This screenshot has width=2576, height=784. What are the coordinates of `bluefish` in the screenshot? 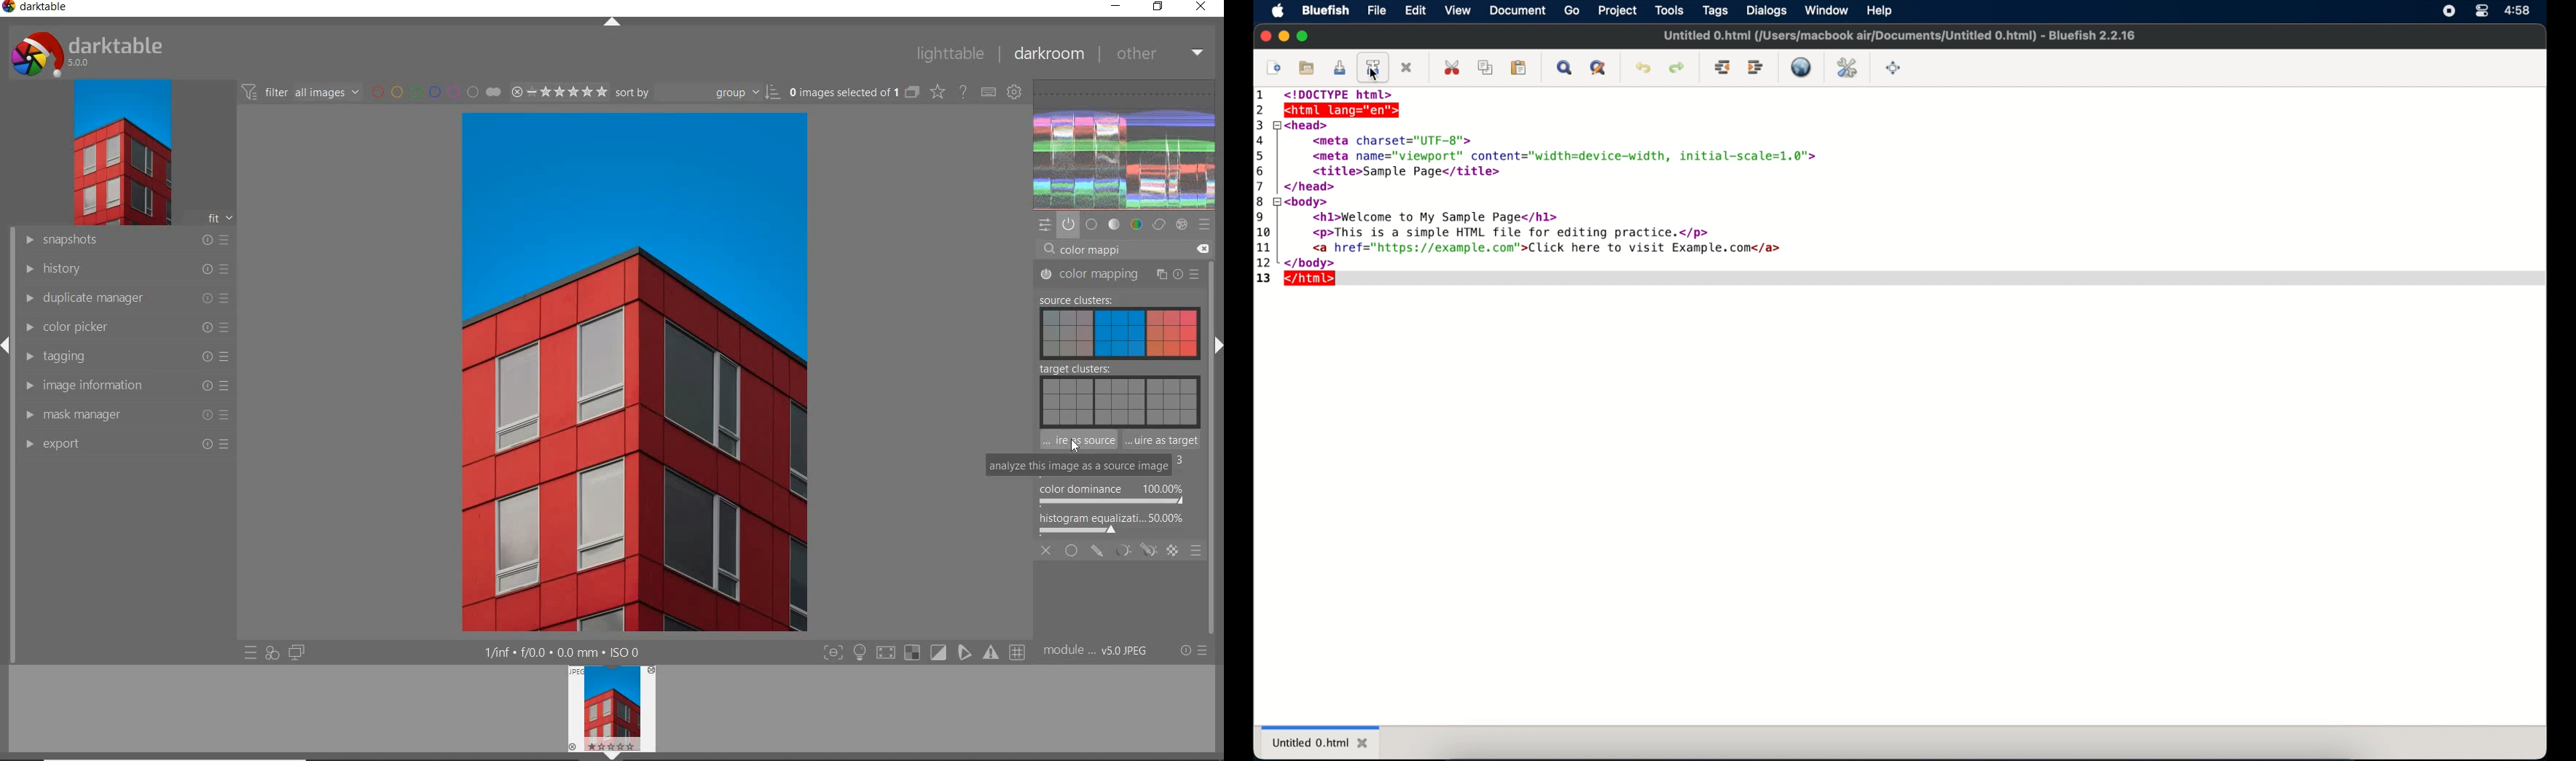 It's located at (1326, 11).